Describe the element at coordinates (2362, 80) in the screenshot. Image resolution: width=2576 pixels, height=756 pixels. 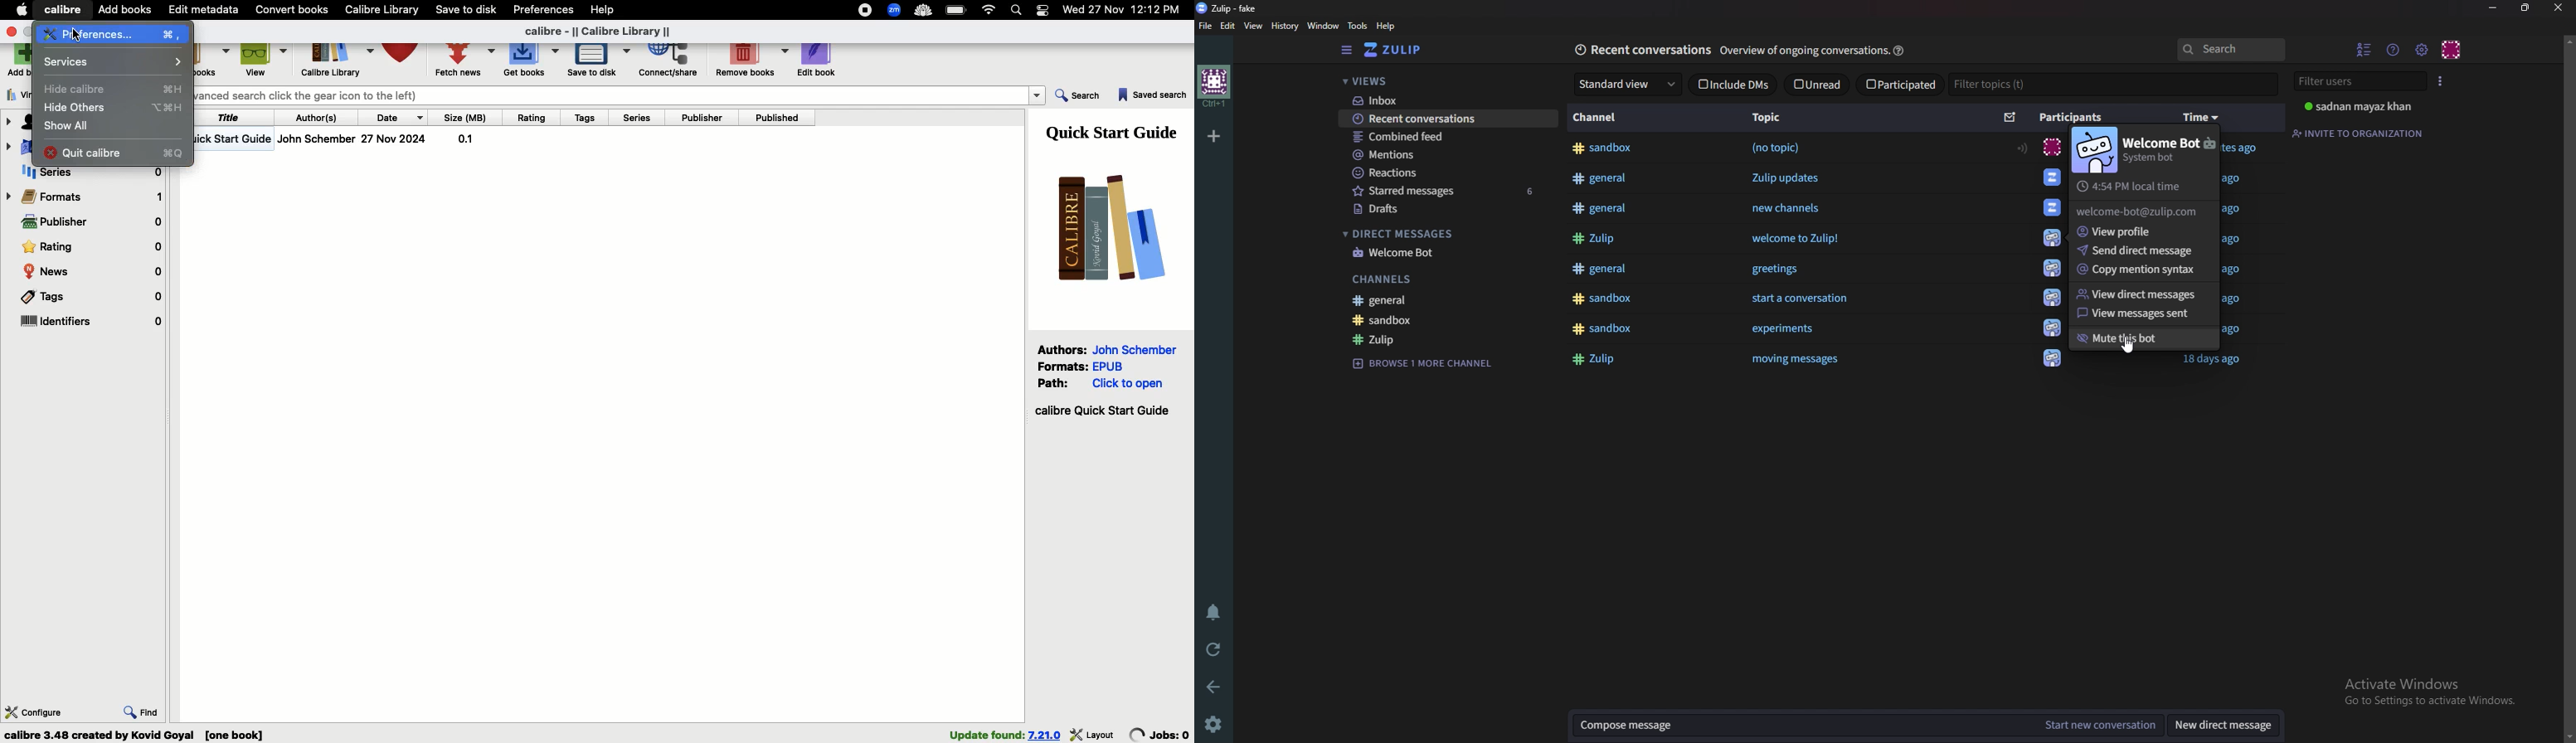
I see `Filter users` at that location.